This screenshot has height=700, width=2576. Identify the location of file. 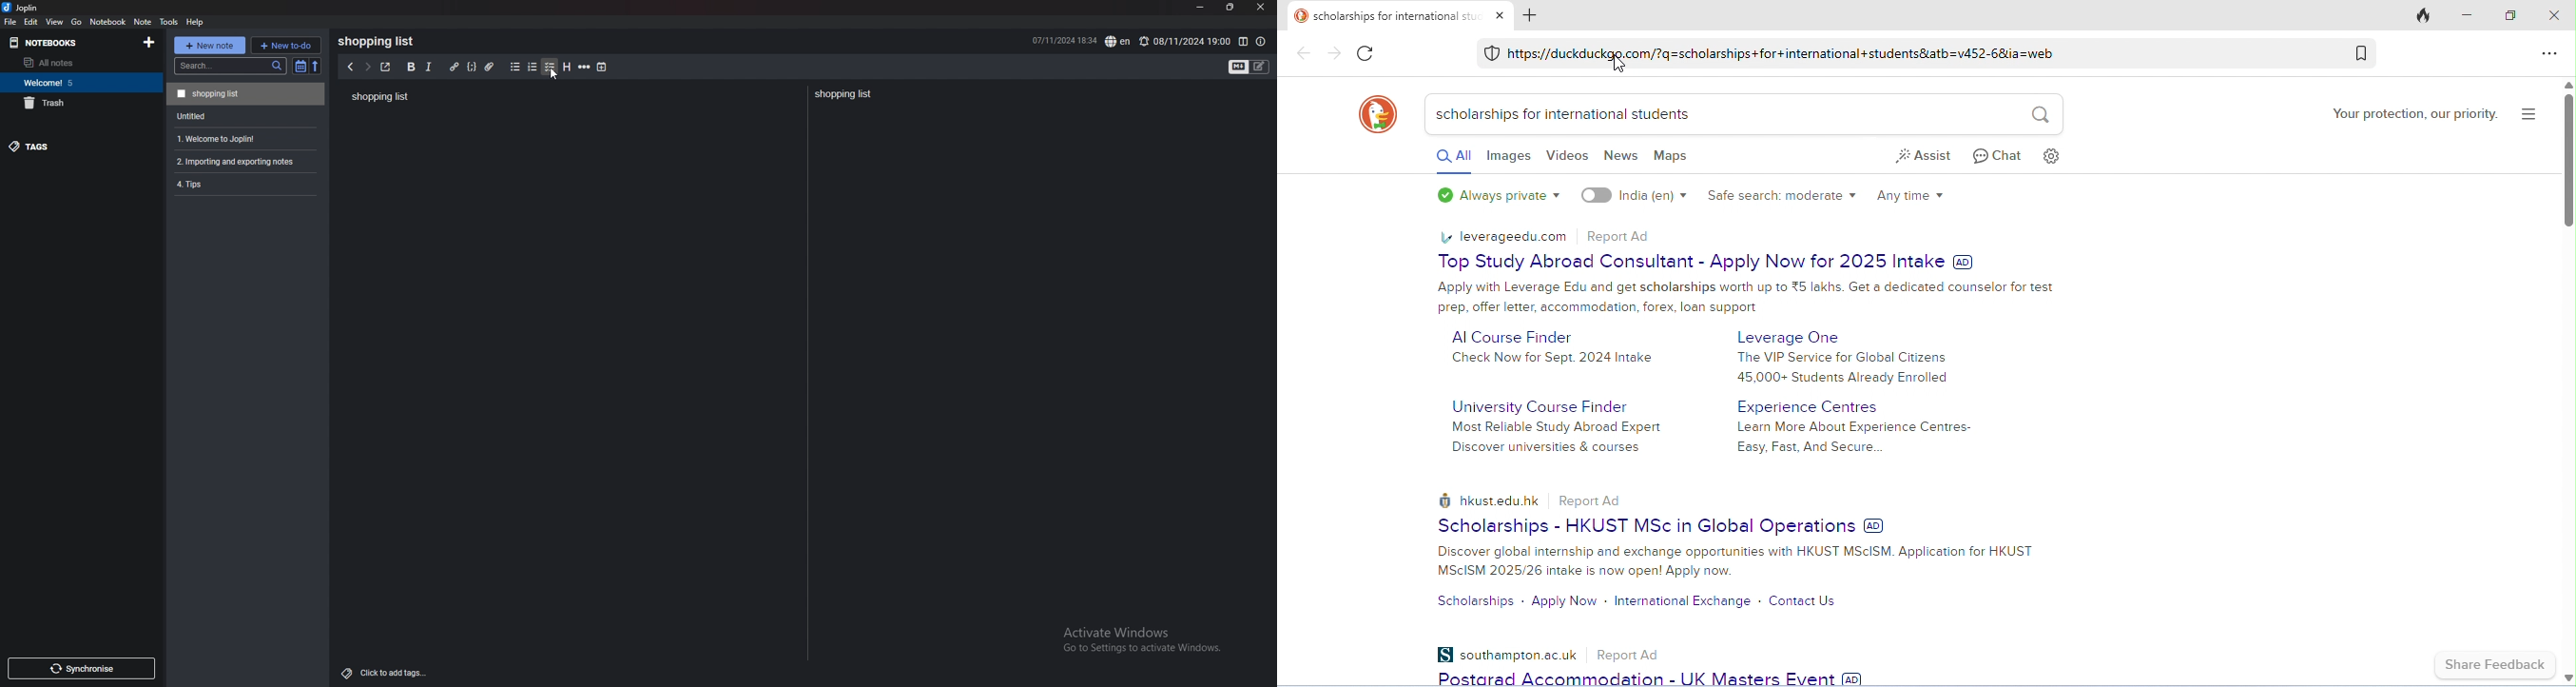
(11, 22).